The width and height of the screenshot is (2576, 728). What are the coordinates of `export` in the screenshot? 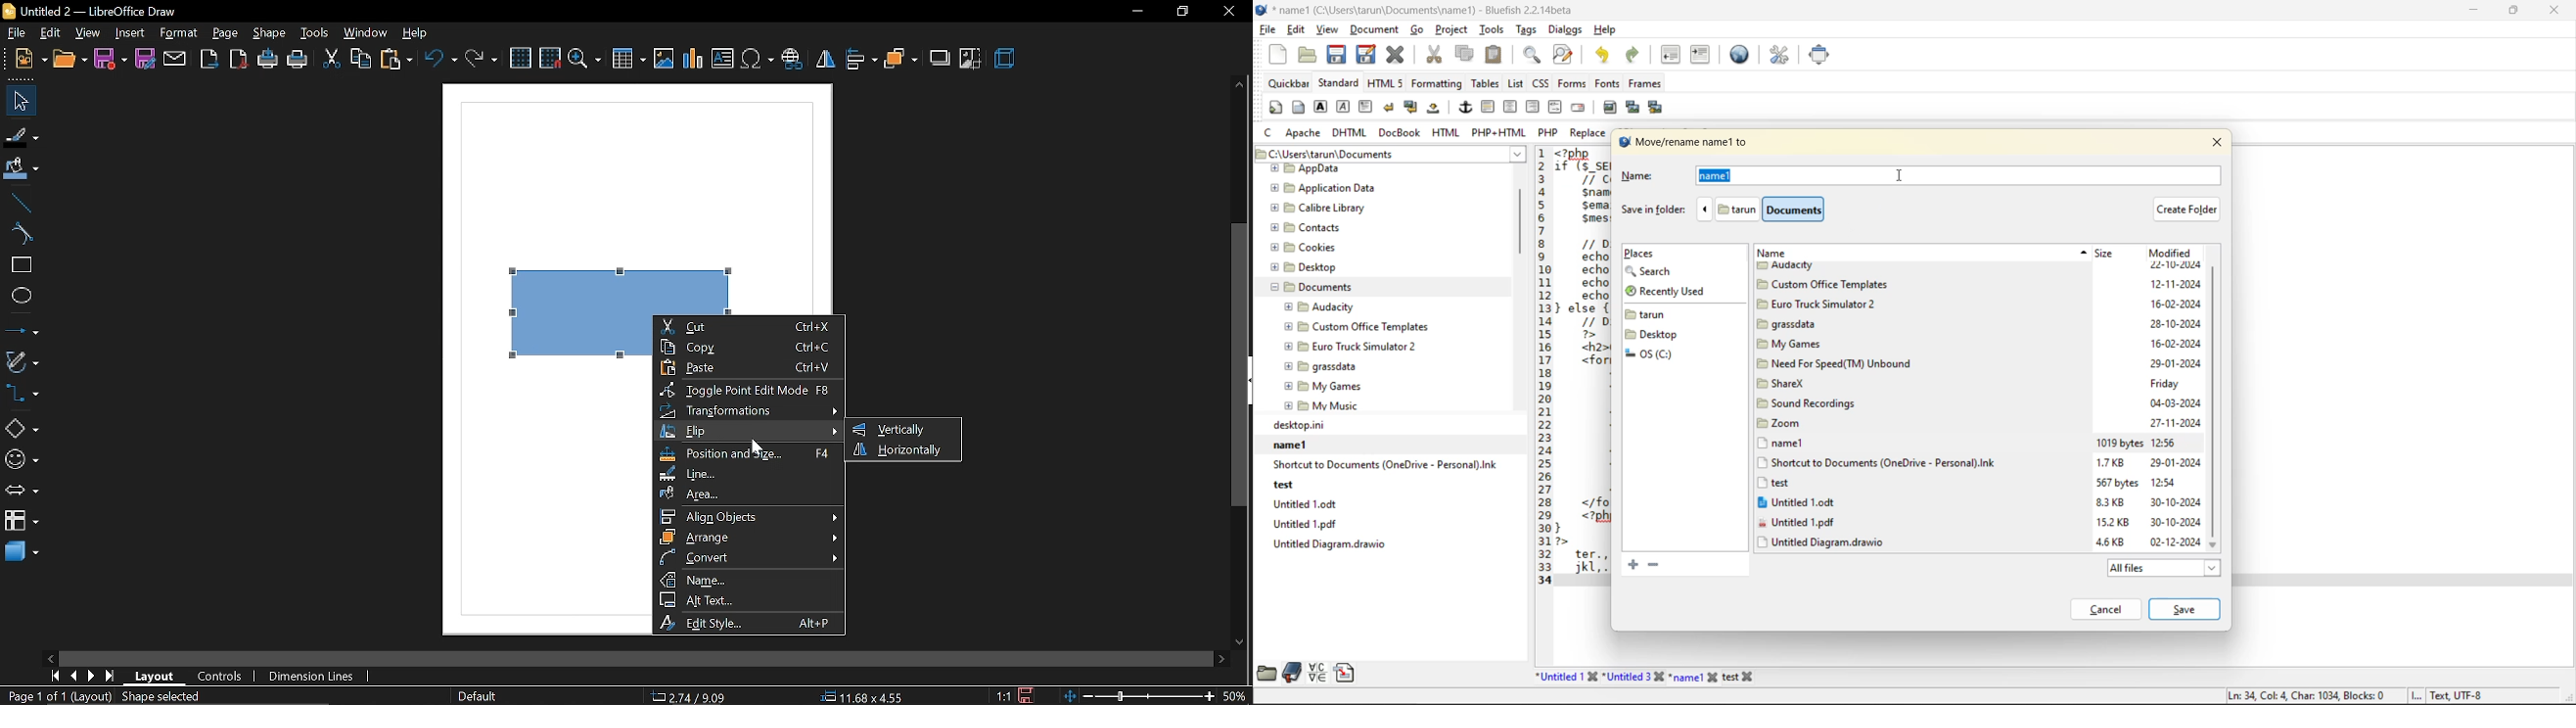 It's located at (209, 59).